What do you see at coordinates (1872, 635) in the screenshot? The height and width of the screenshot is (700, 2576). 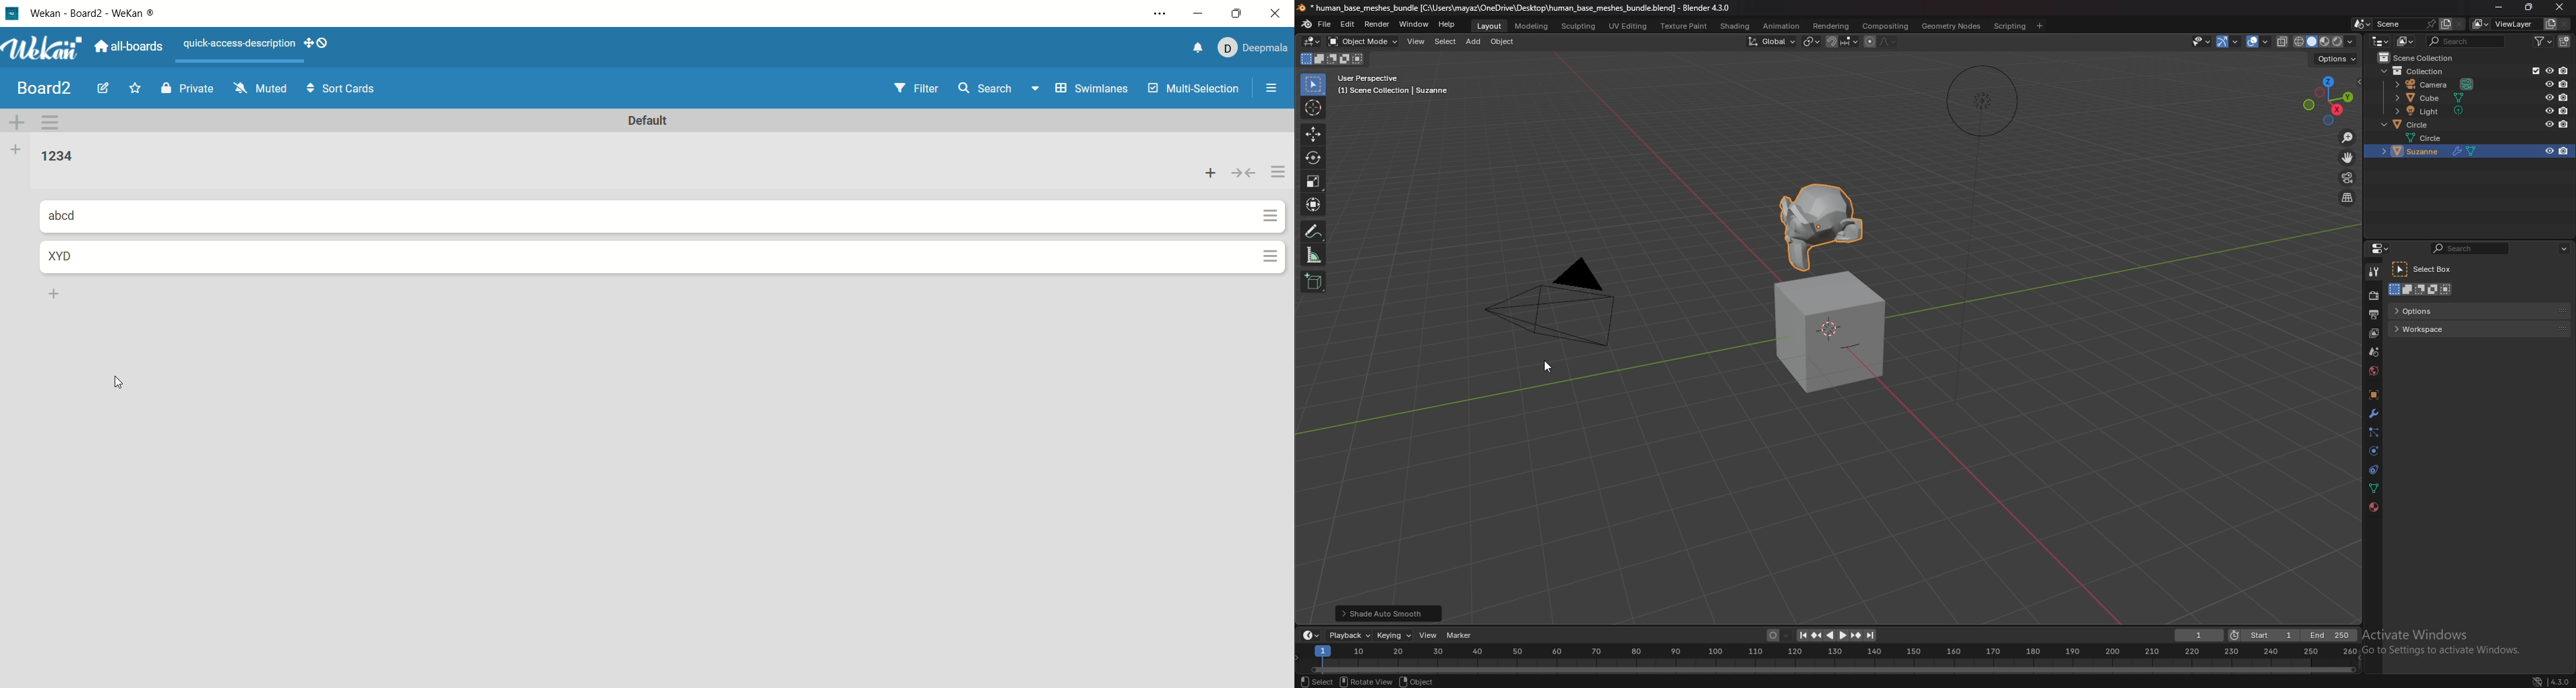 I see `jump to end` at bounding box center [1872, 635].